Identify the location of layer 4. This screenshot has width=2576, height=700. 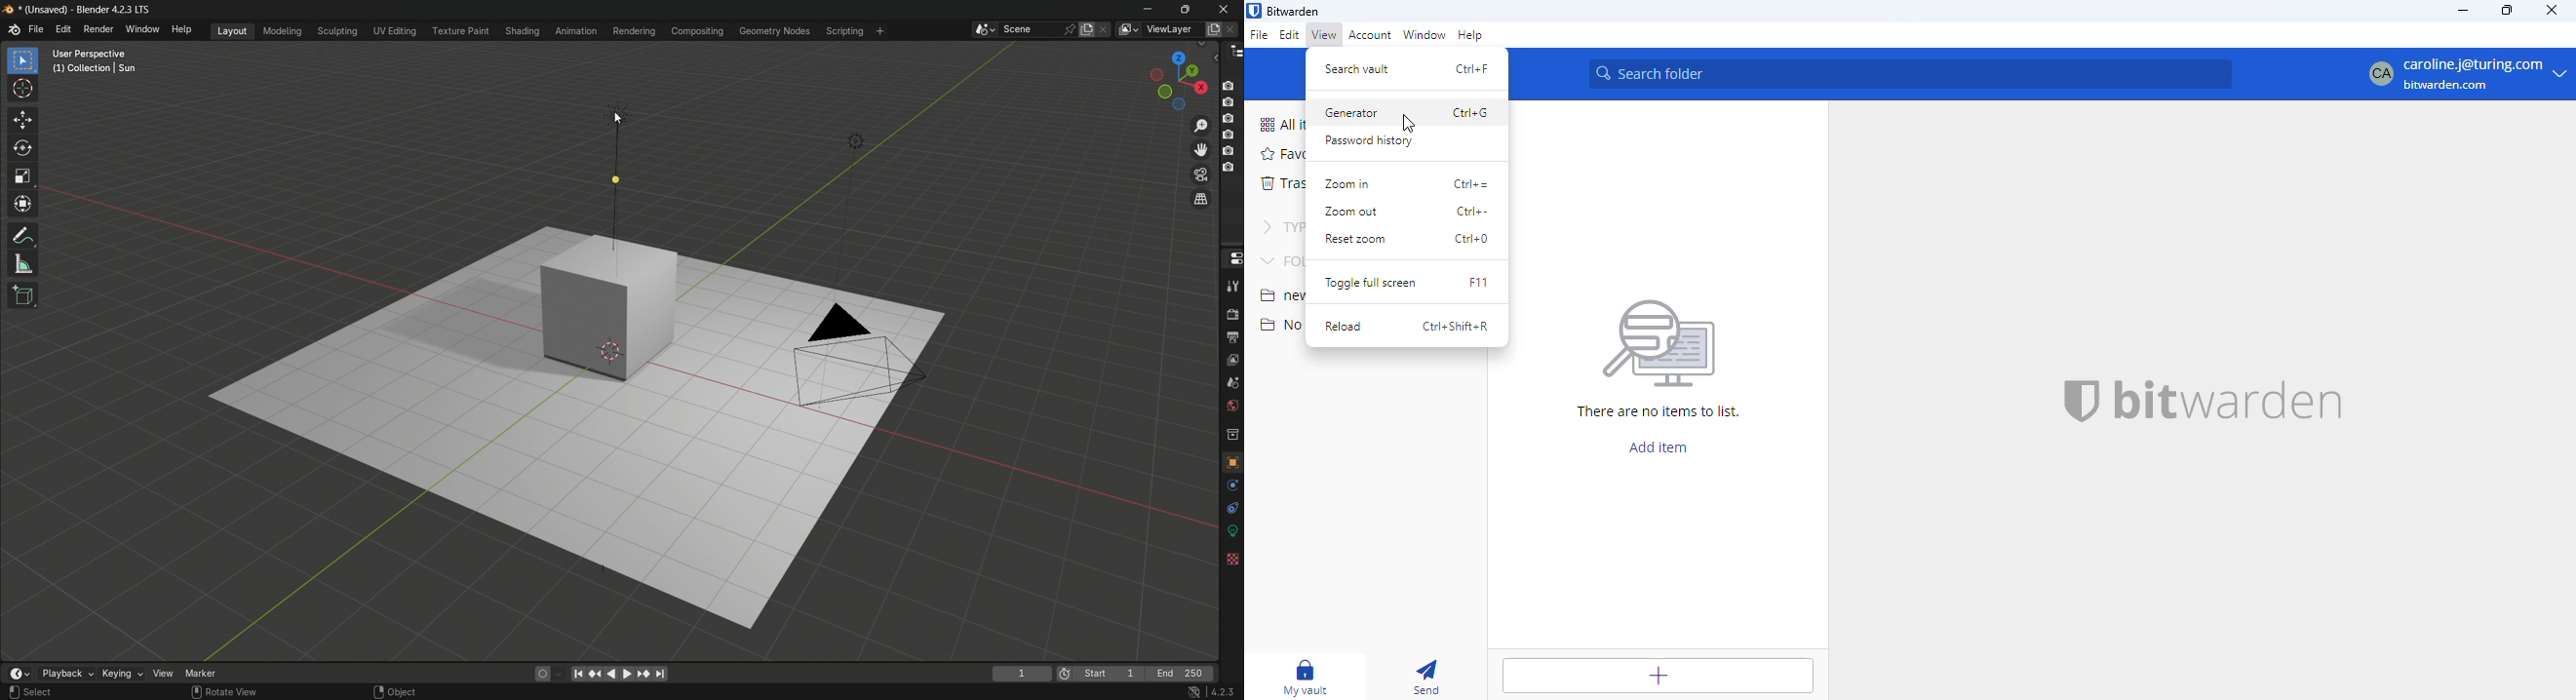
(1228, 134).